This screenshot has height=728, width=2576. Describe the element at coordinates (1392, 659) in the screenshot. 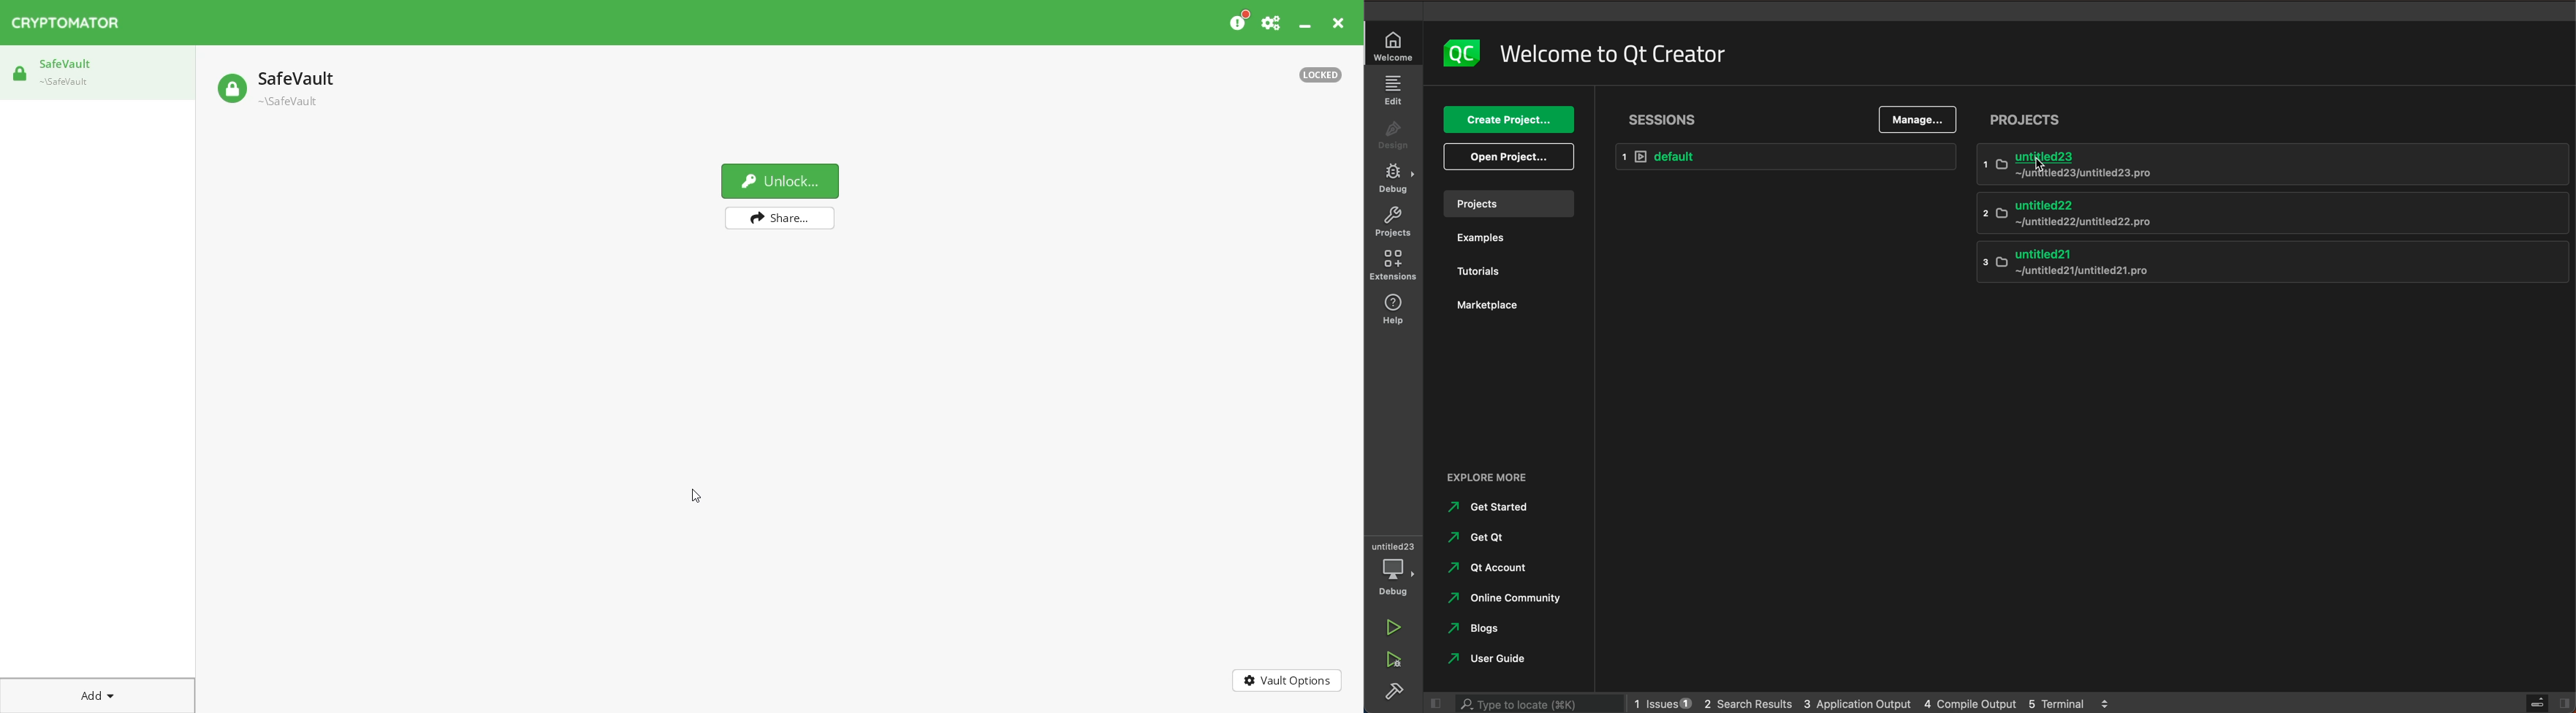

I see `run debug` at that location.